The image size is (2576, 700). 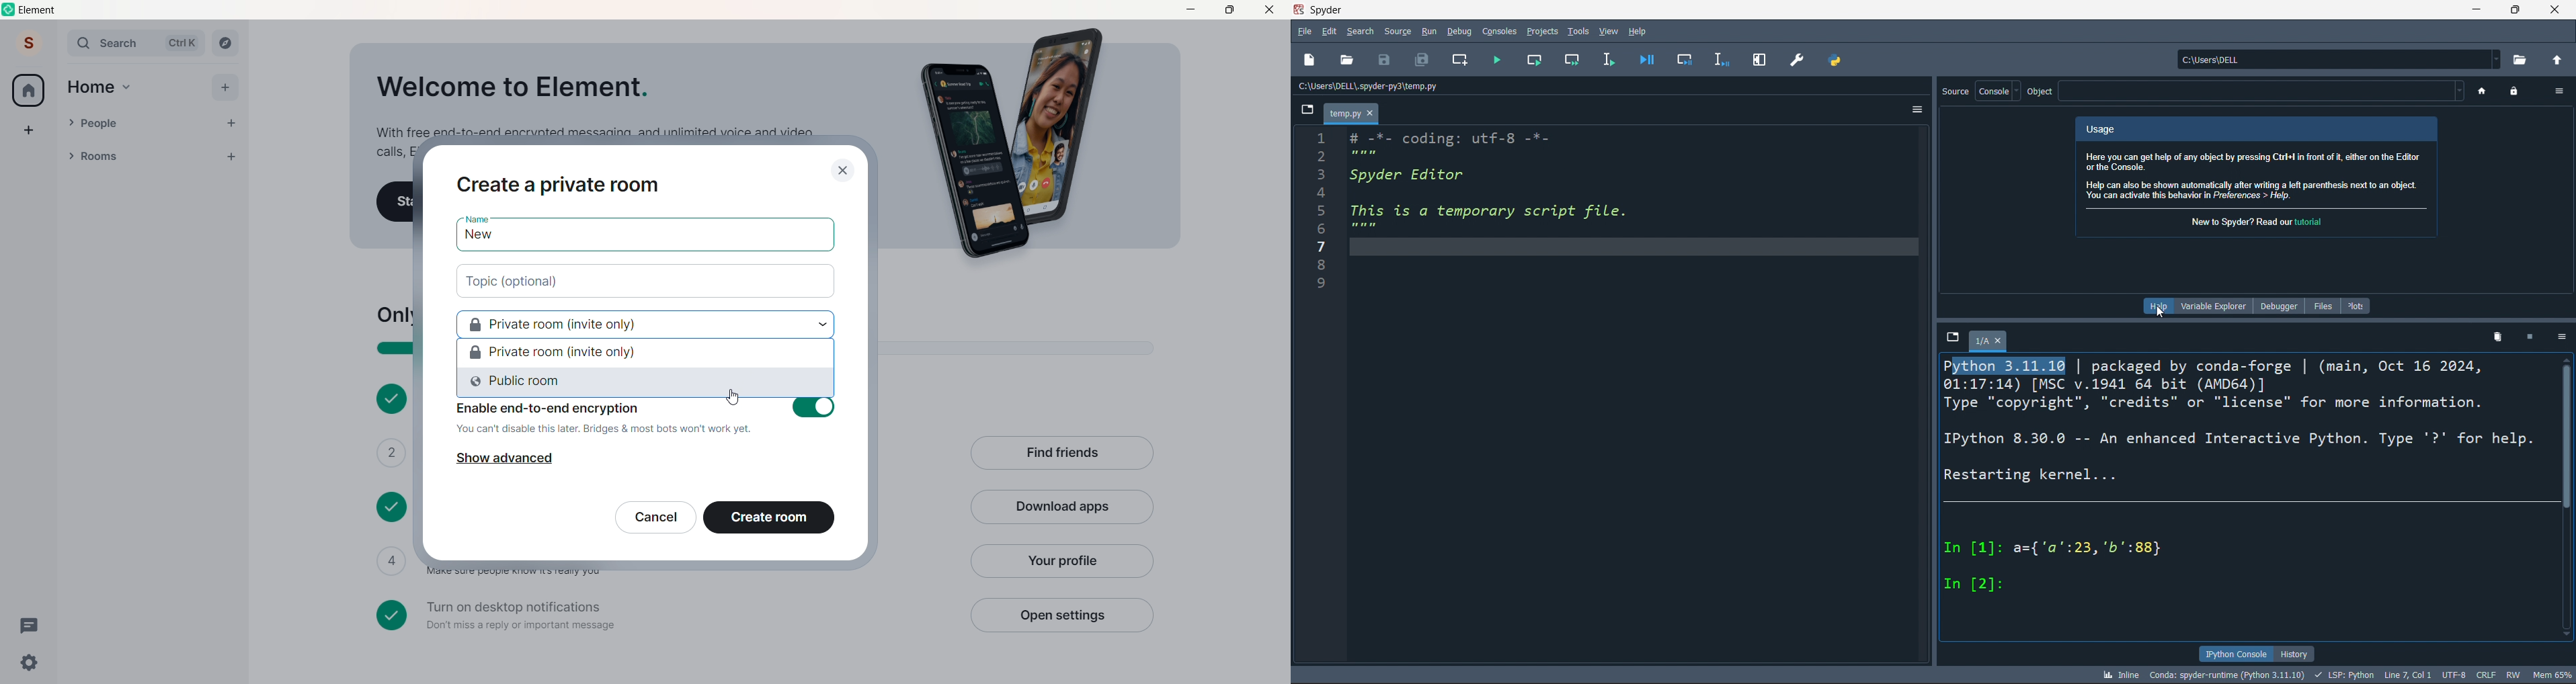 What do you see at coordinates (559, 185) in the screenshot?
I see `Create a private room` at bounding box center [559, 185].